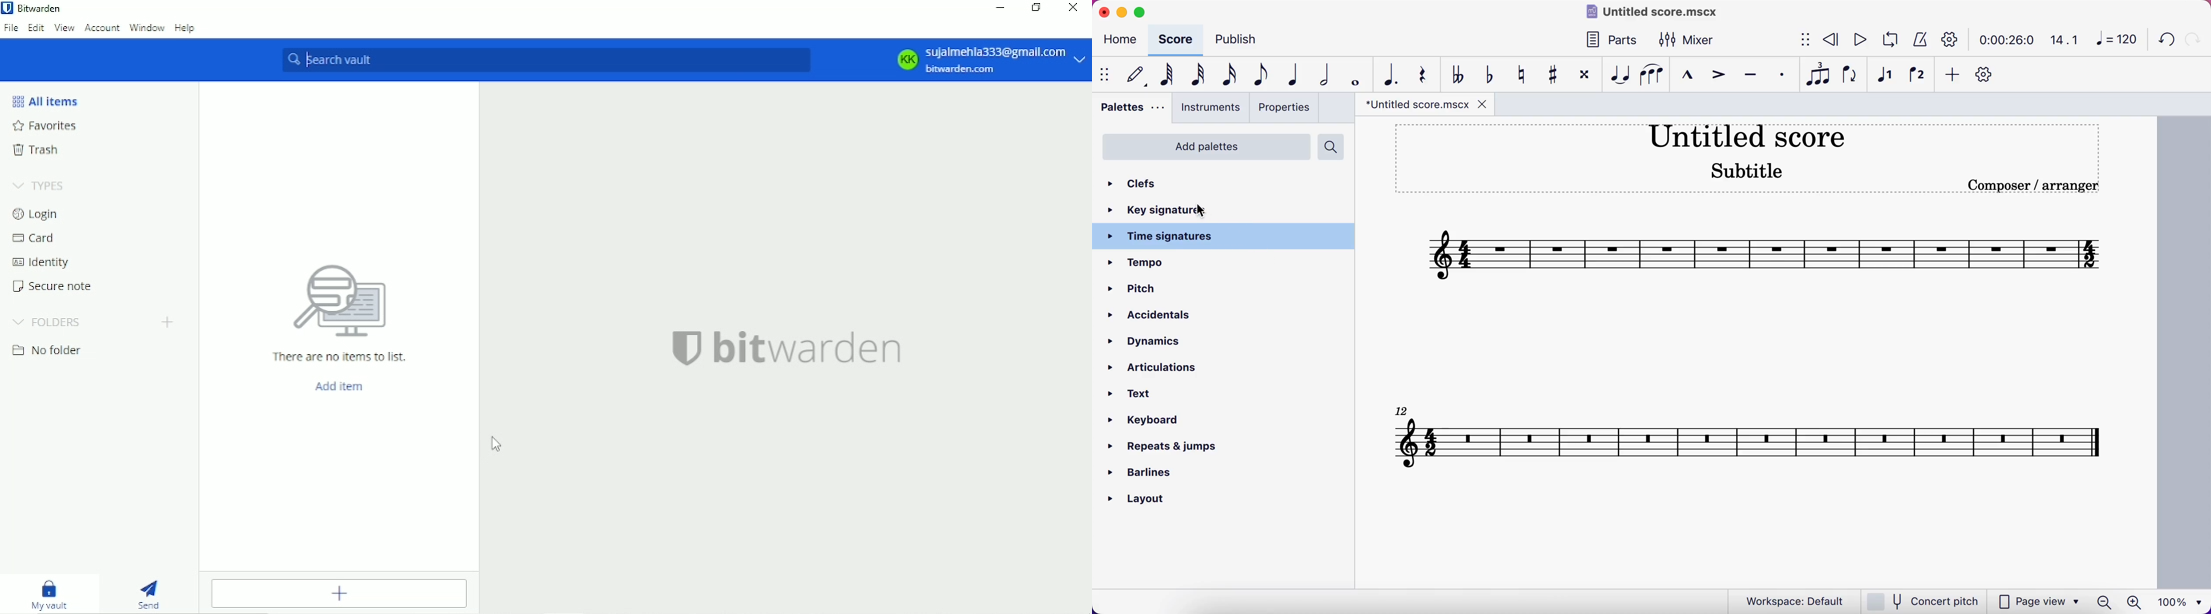 This screenshot has height=616, width=2212. I want to click on tuplet, so click(1820, 74).